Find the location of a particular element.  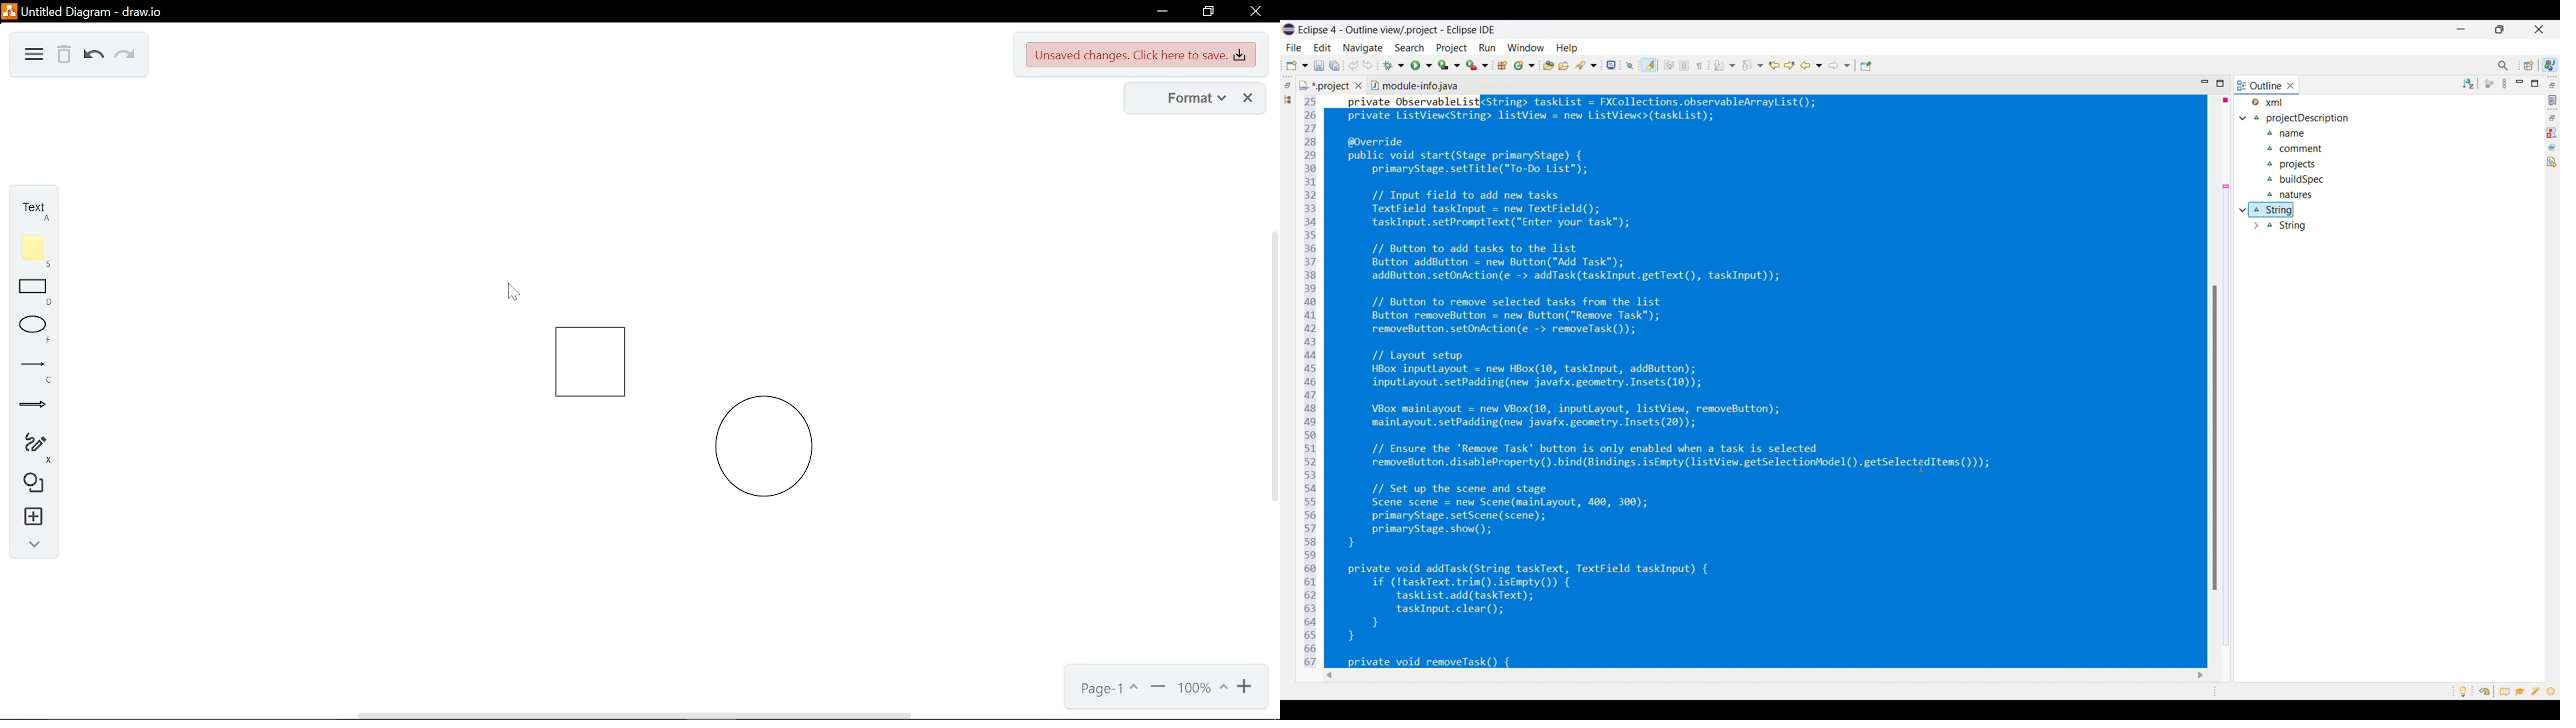

line is located at coordinates (30, 370).